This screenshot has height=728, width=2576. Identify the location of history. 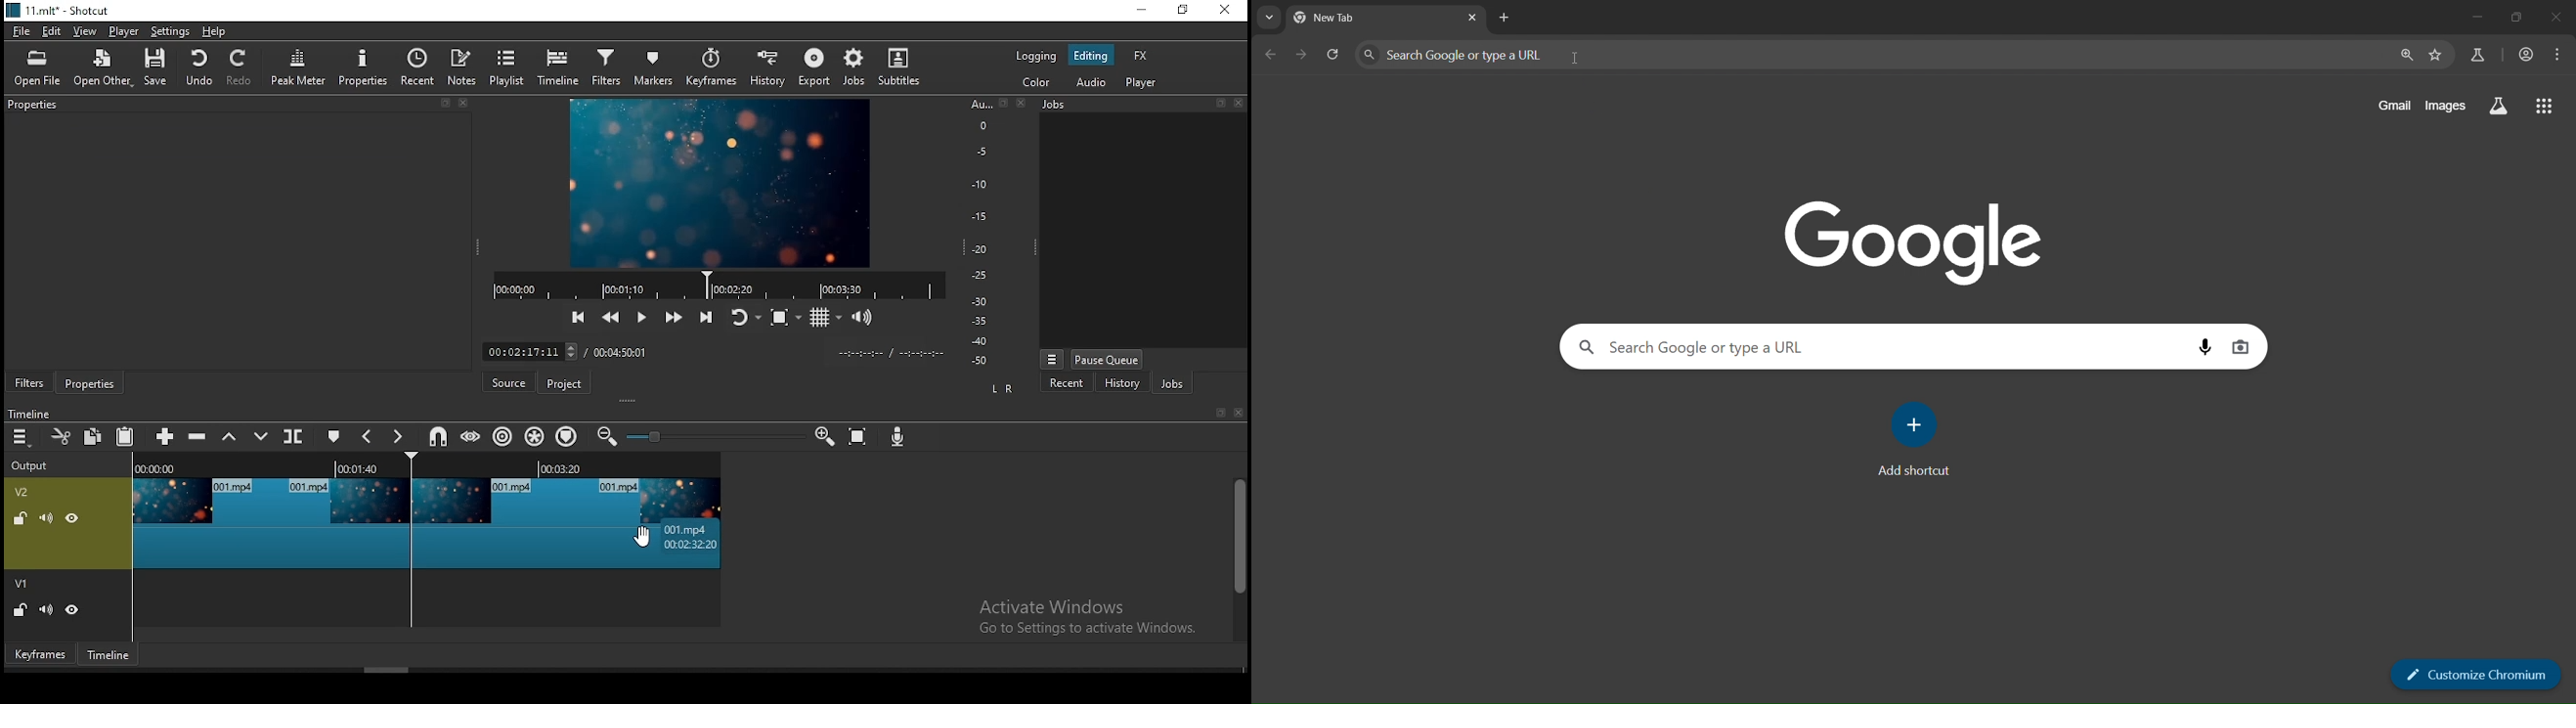
(772, 68).